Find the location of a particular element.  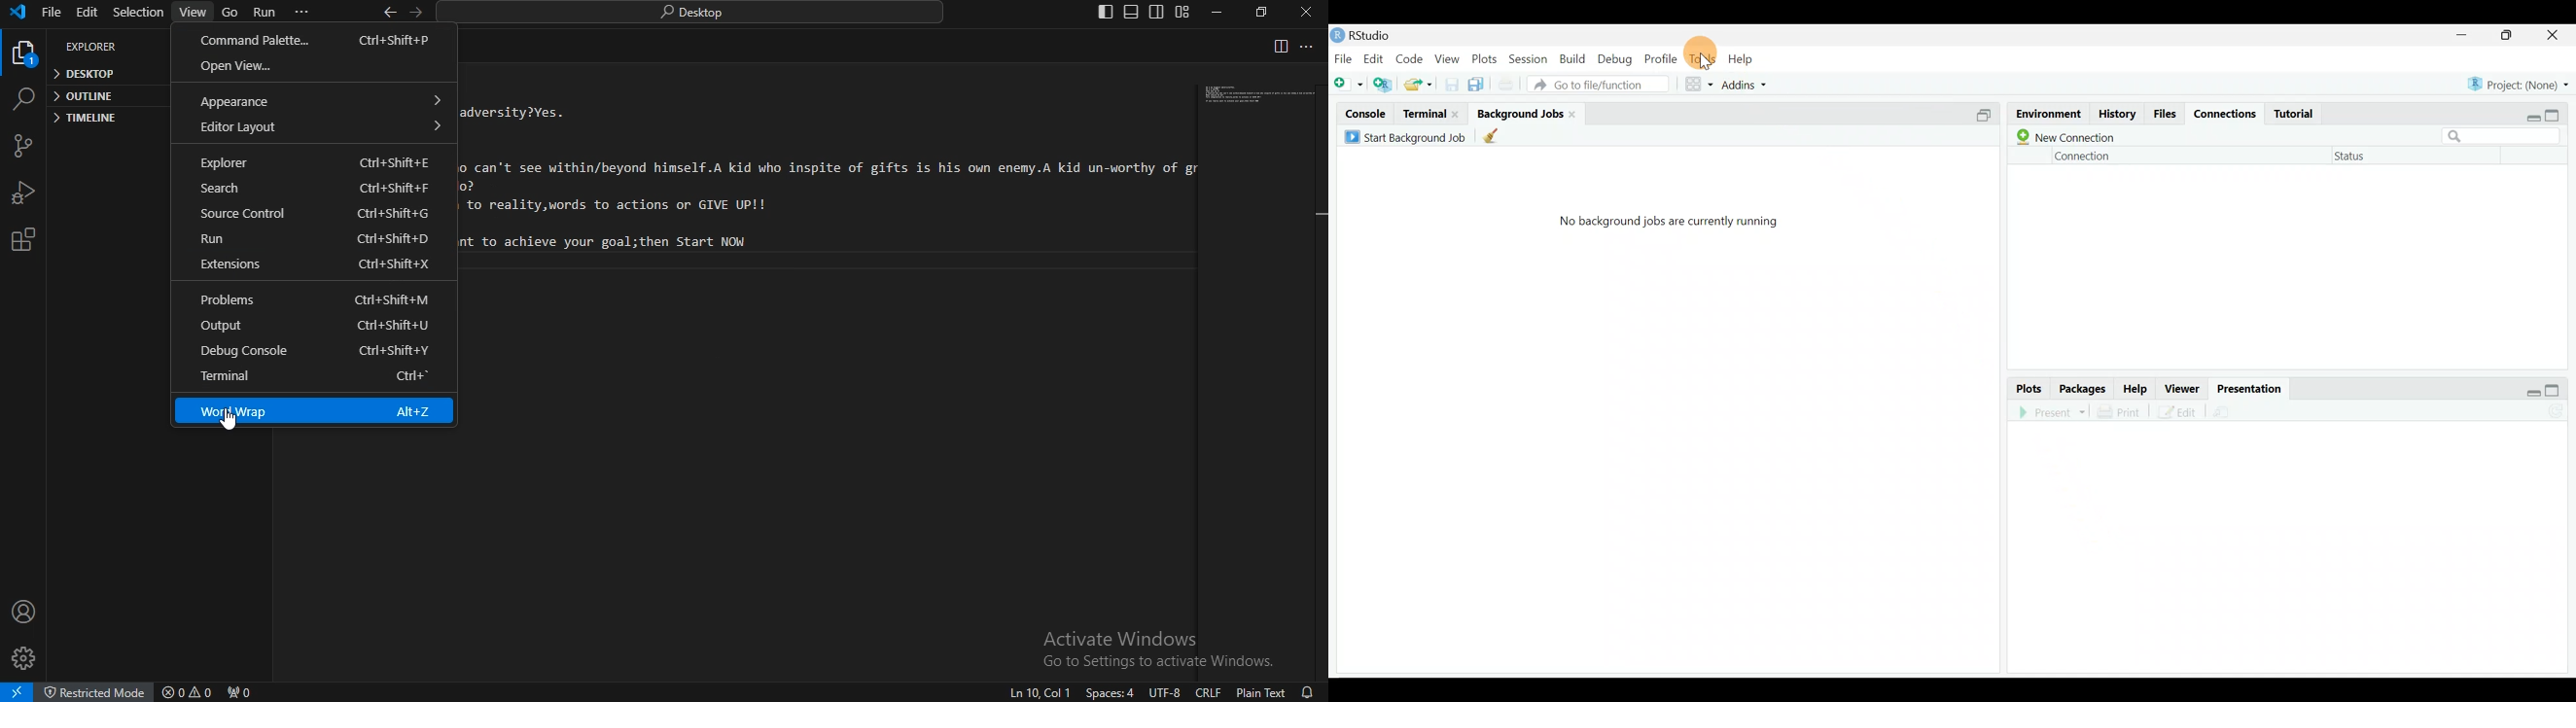

restore is located at coordinates (1265, 11).